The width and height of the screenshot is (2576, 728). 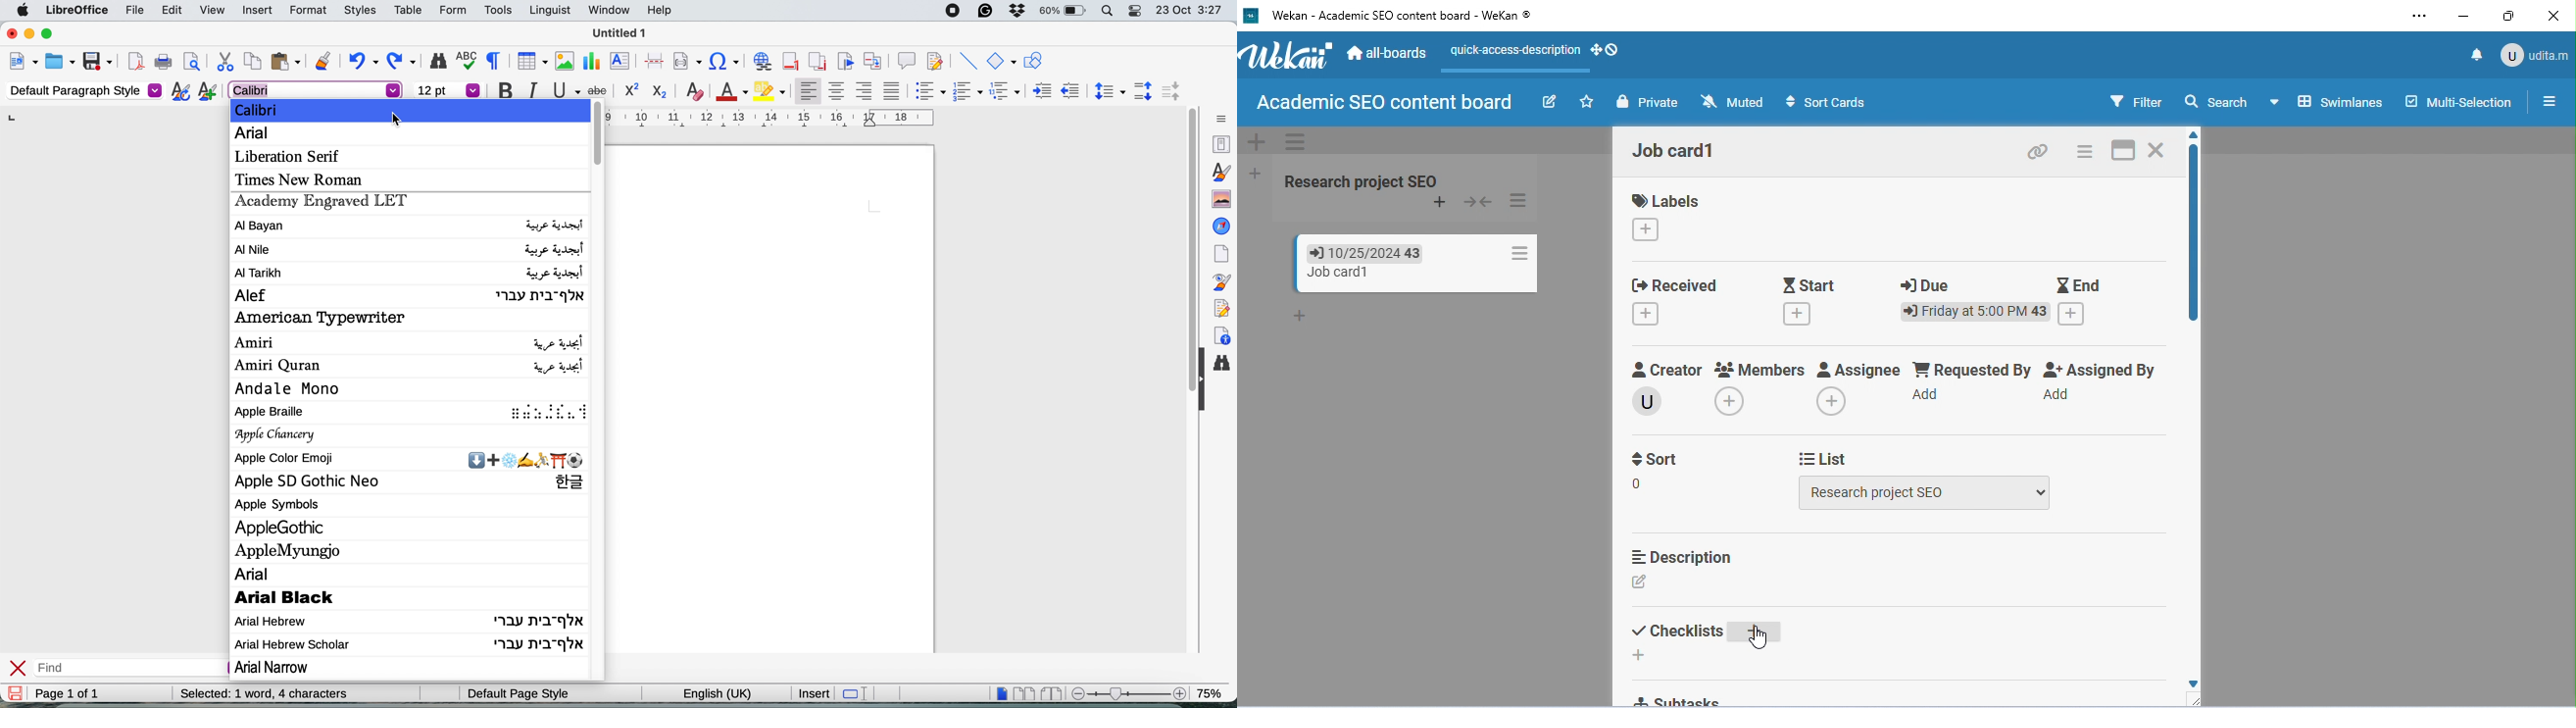 I want to click on wekan logo, so click(x=1288, y=59).